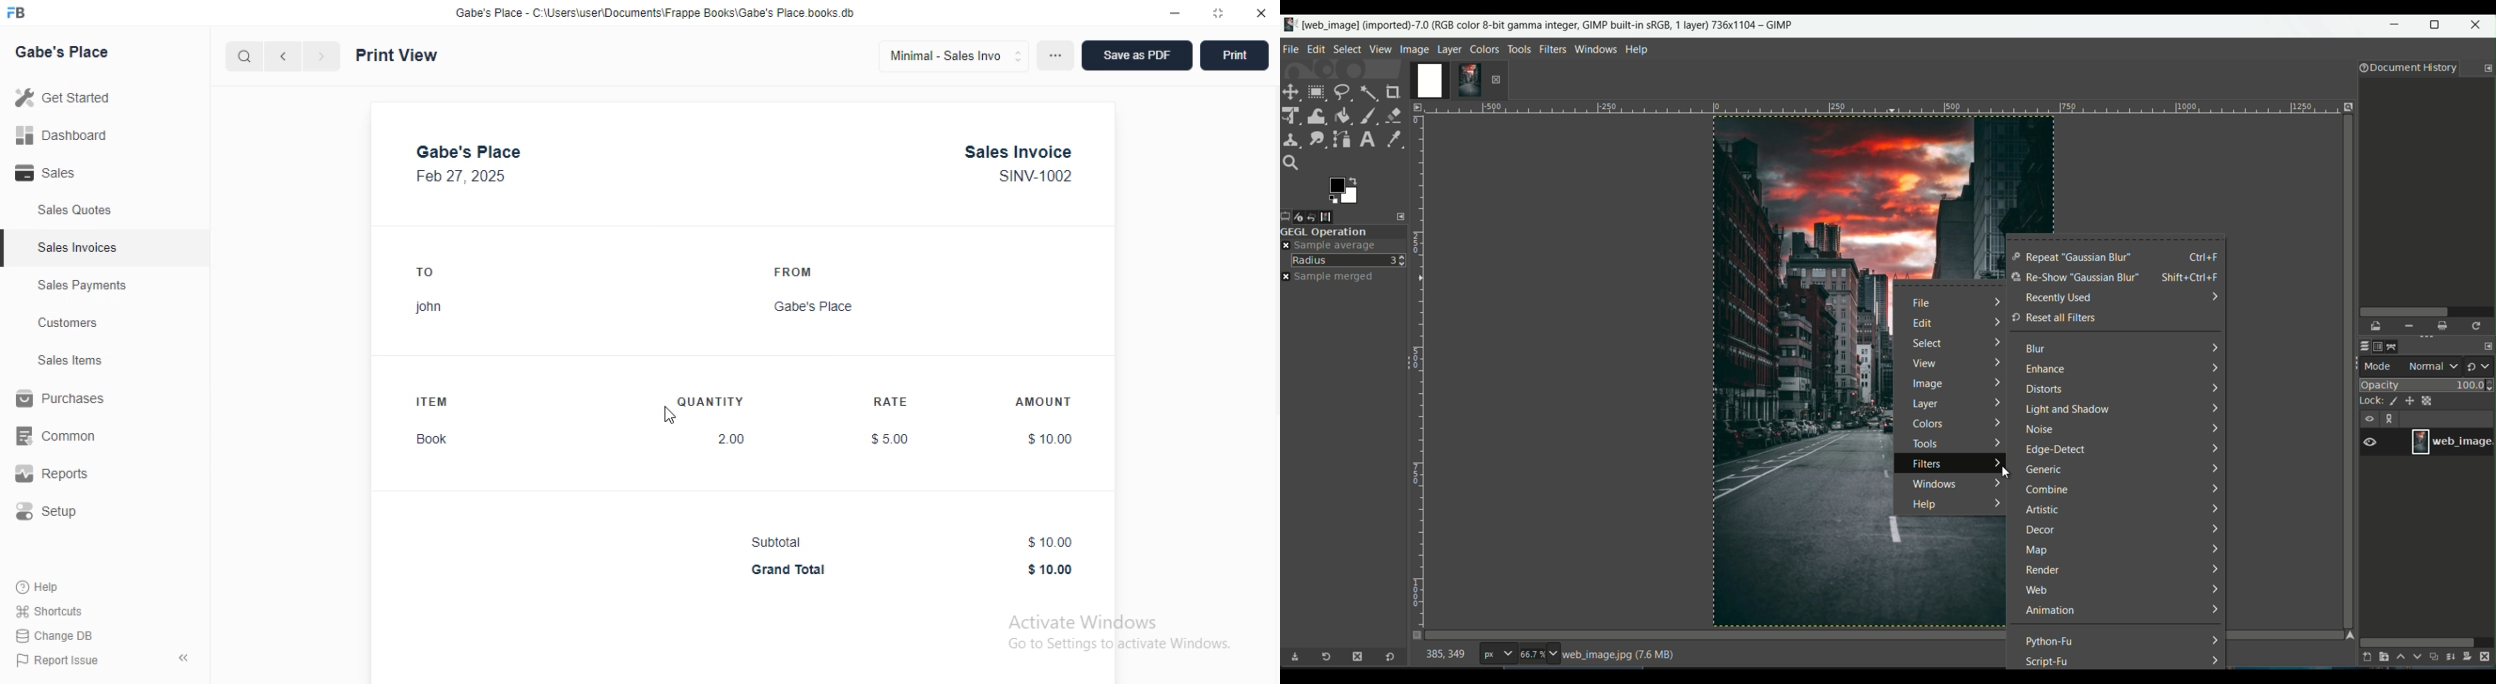 Image resolution: width=2520 pixels, height=700 pixels. Describe the element at coordinates (1368, 115) in the screenshot. I see `paintbrush tool` at that location.